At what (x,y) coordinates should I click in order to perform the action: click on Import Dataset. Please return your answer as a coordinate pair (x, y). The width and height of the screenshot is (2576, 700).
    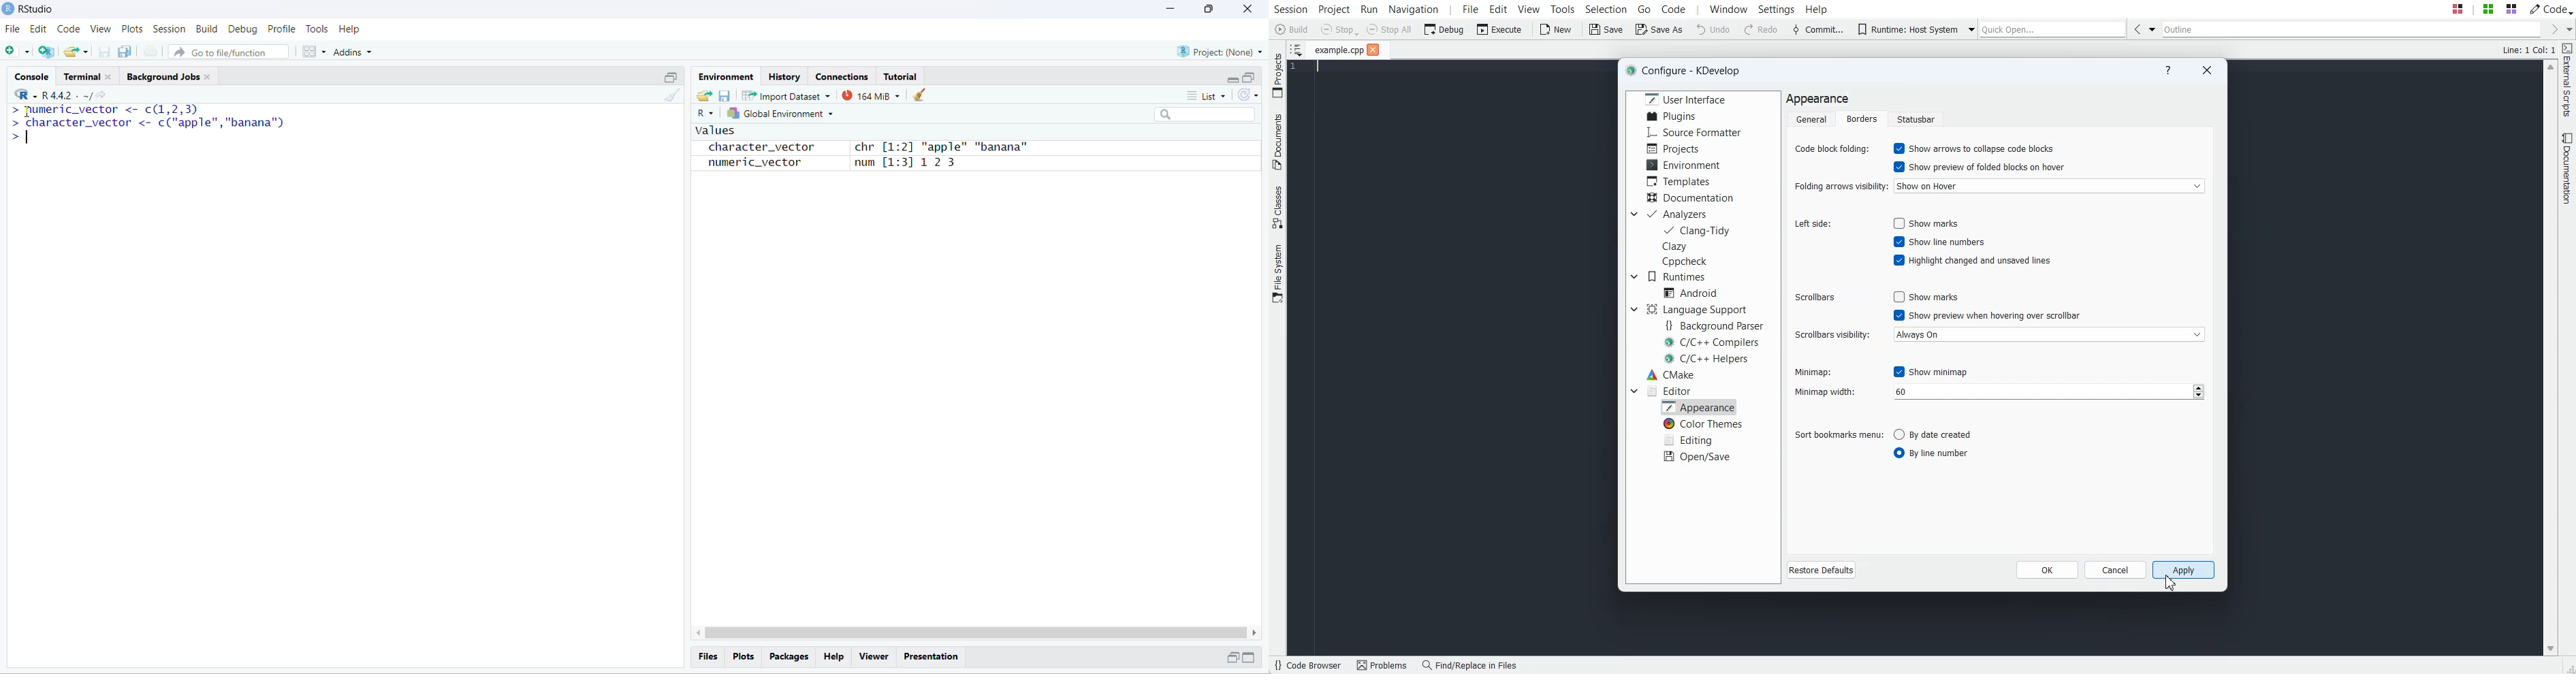
    Looking at the image, I should click on (785, 96).